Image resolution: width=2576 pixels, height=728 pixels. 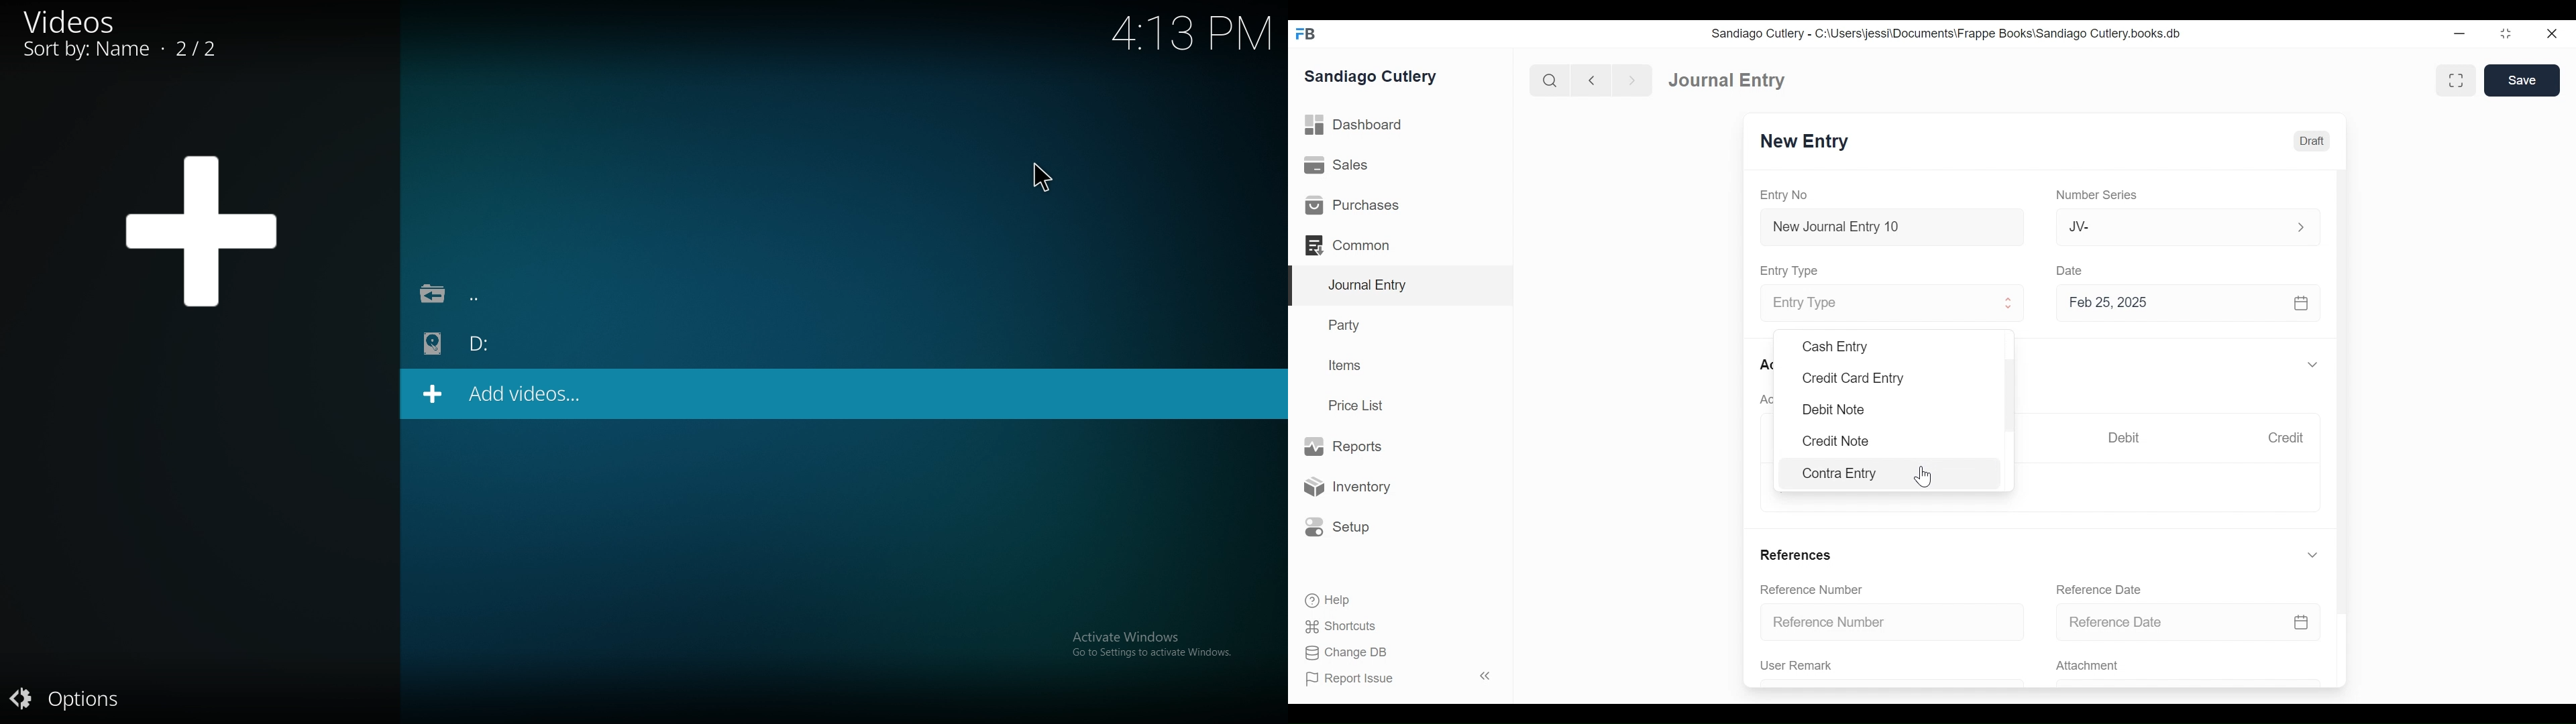 I want to click on Number Series, so click(x=2099, y=196).